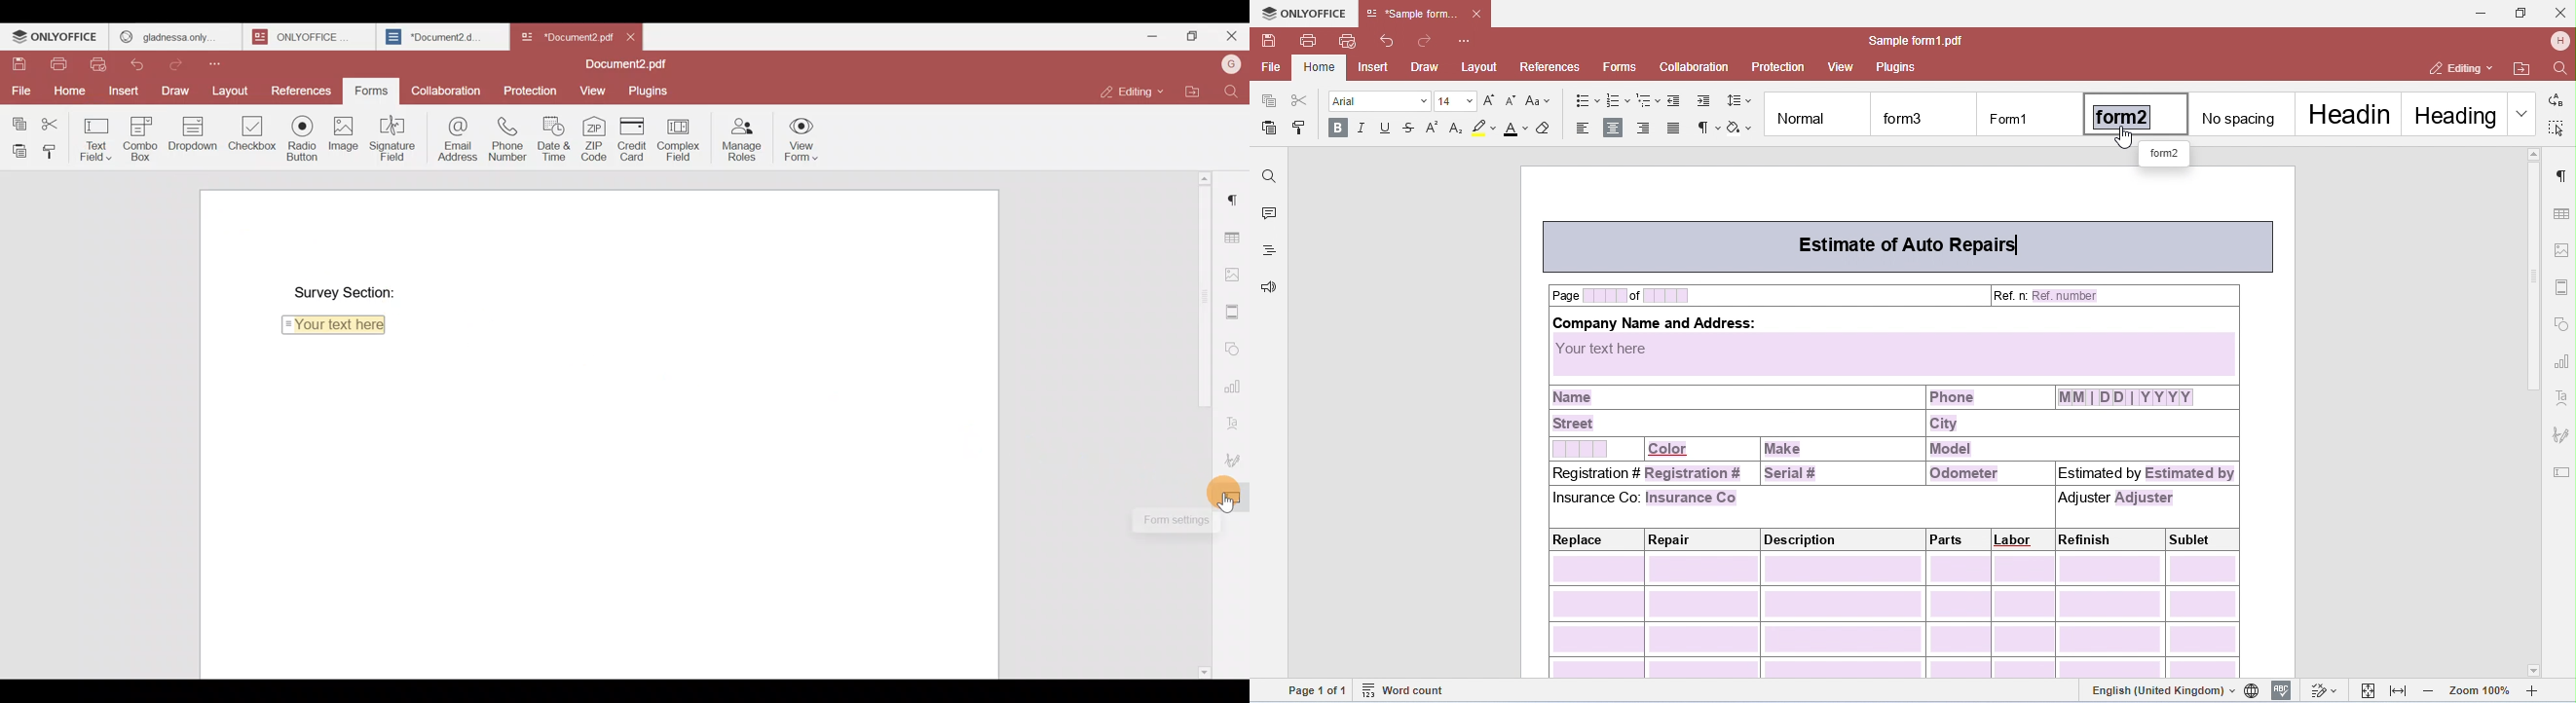 The height and width of the screenshot is (728, 2576). Describe the element at coordinates (590, 89) in the screenshot. I see `View` at that location.